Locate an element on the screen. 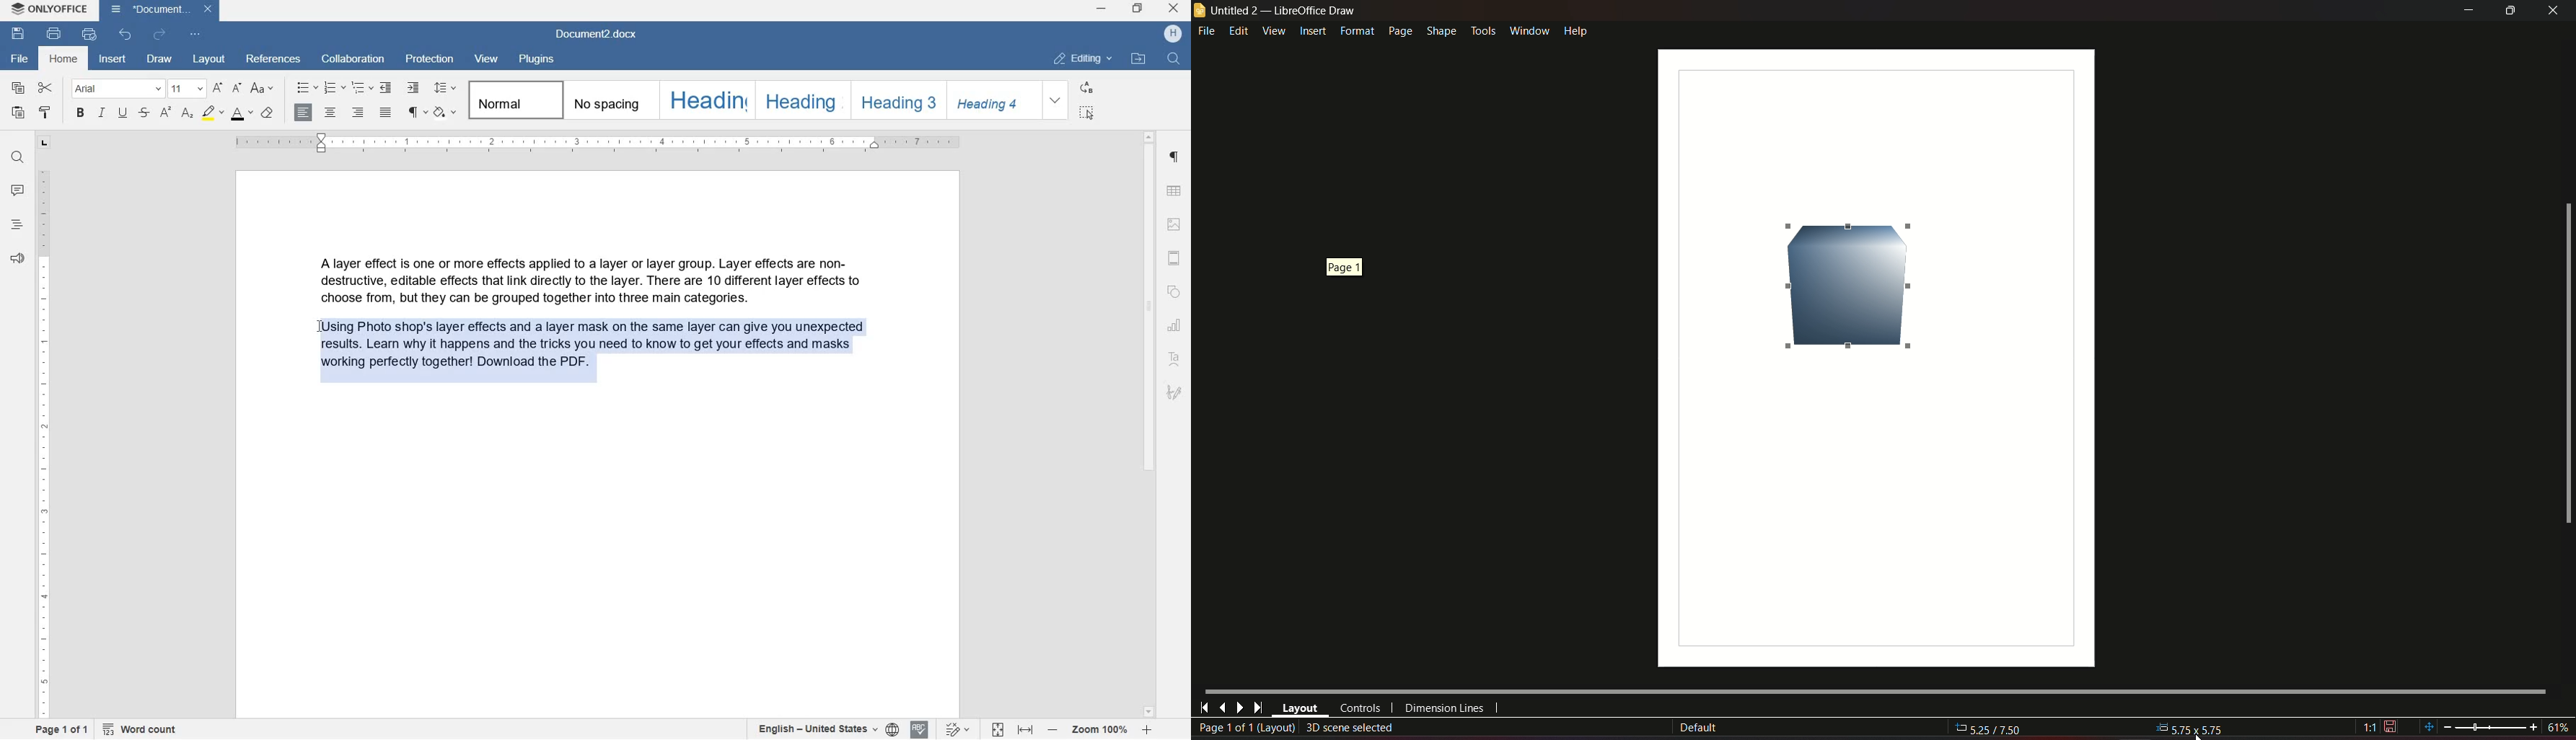 This screenshot has height=756, width=2576. zoom is located at coordinates (2494, 727).